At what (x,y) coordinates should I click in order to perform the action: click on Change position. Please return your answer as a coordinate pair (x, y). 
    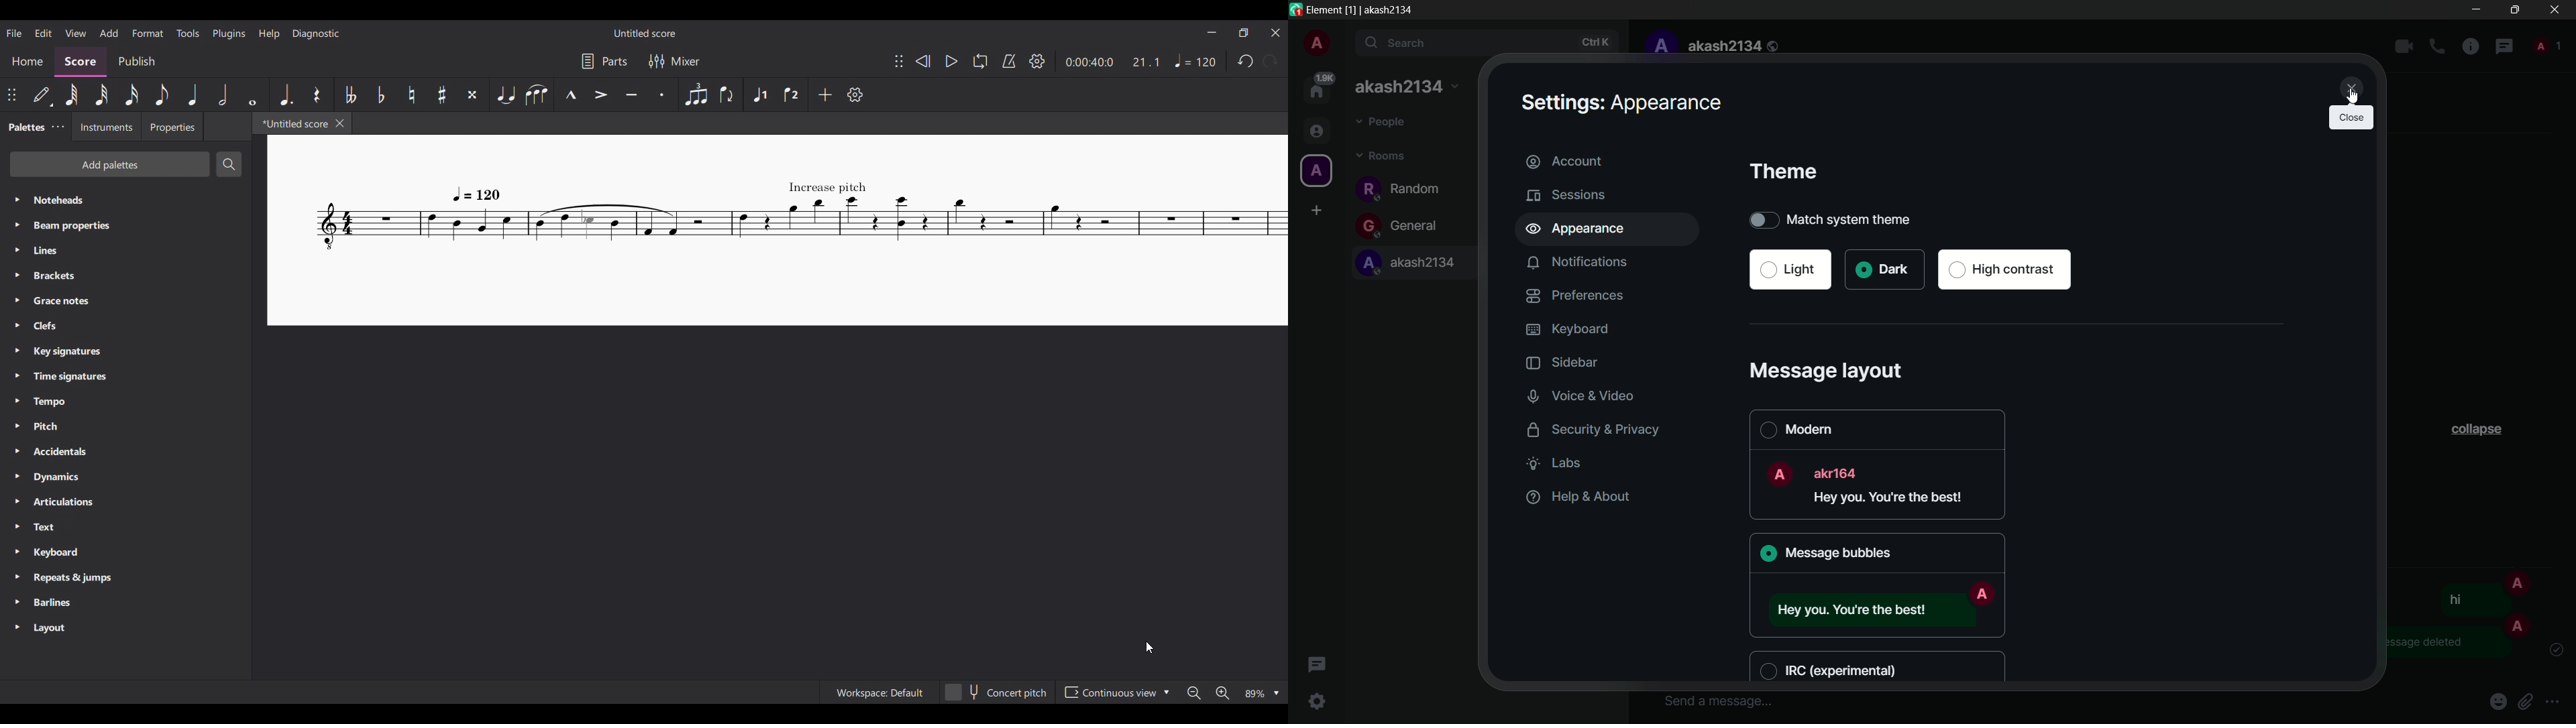
    Looking at the image, I should click on (899, 61).